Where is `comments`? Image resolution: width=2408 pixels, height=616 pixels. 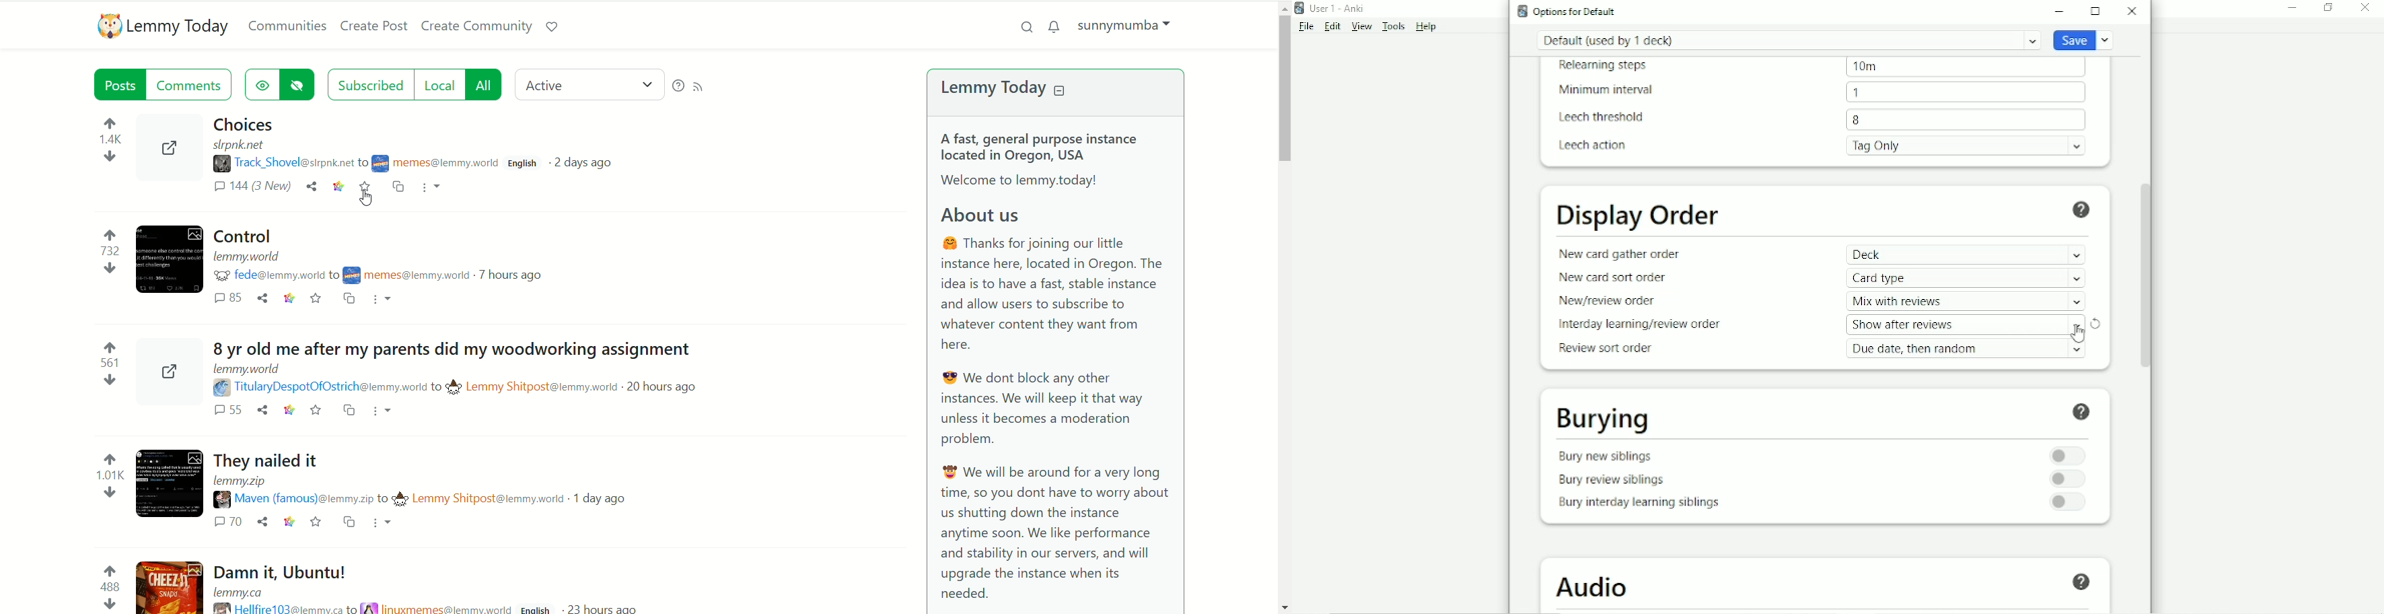
comments is located at coordinates (226, 524).